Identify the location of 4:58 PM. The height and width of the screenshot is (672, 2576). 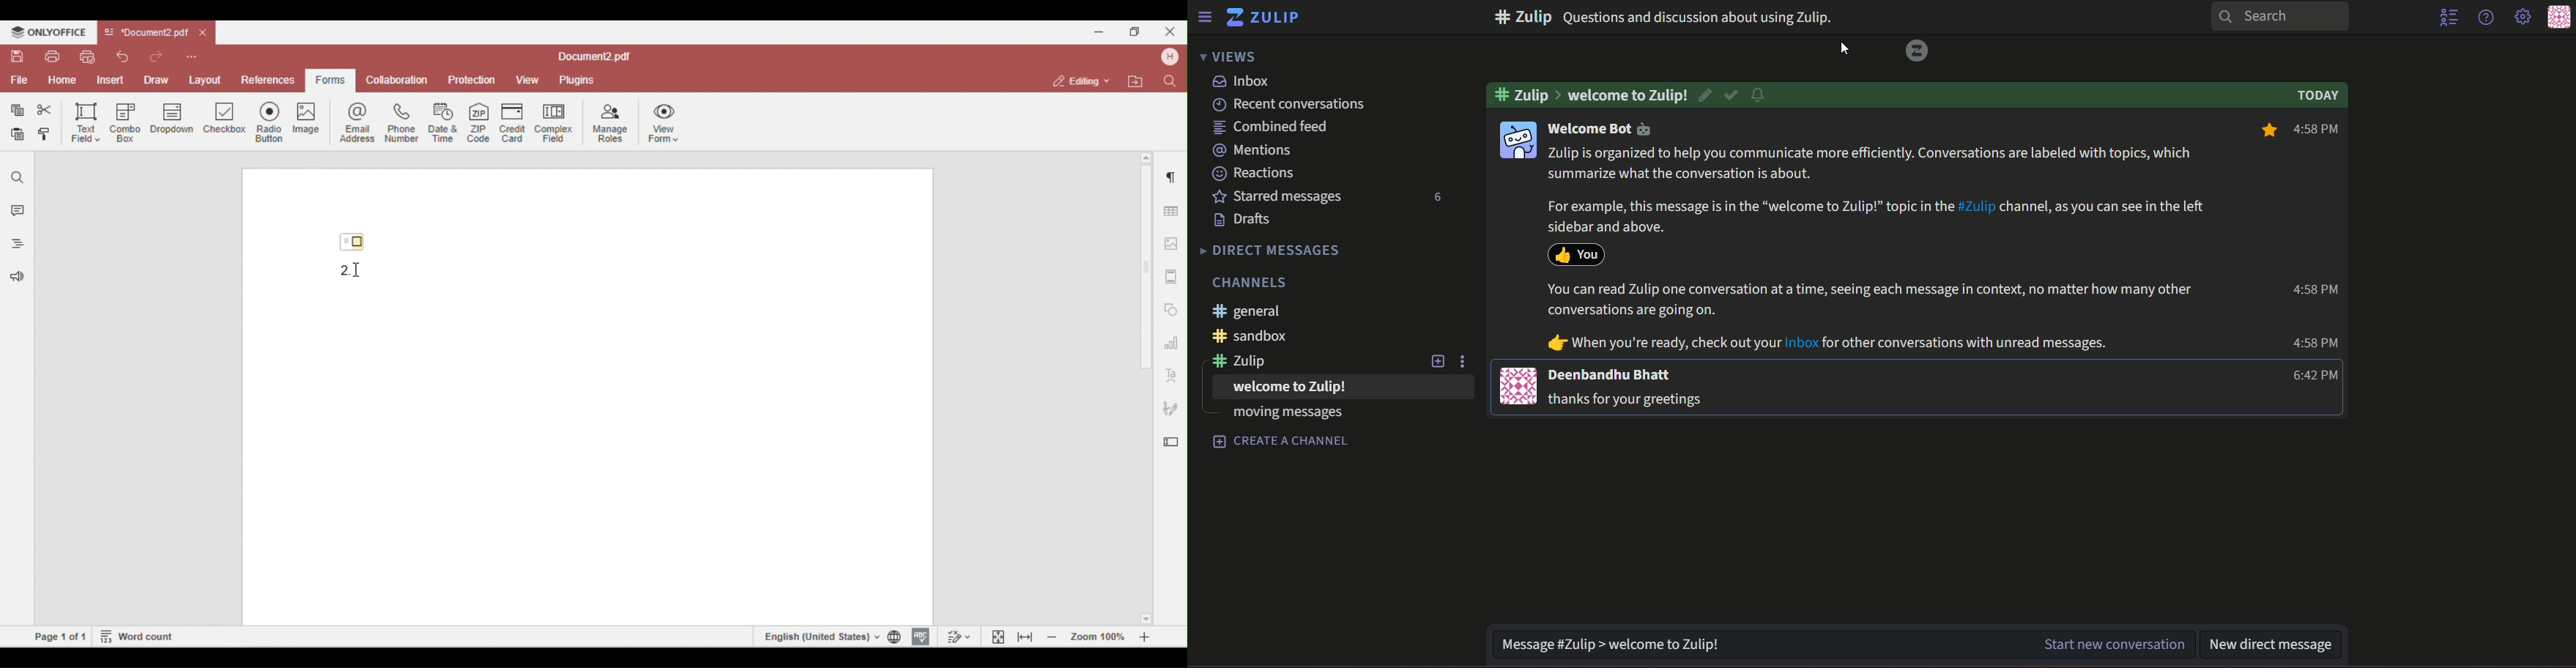
(2318, 130).